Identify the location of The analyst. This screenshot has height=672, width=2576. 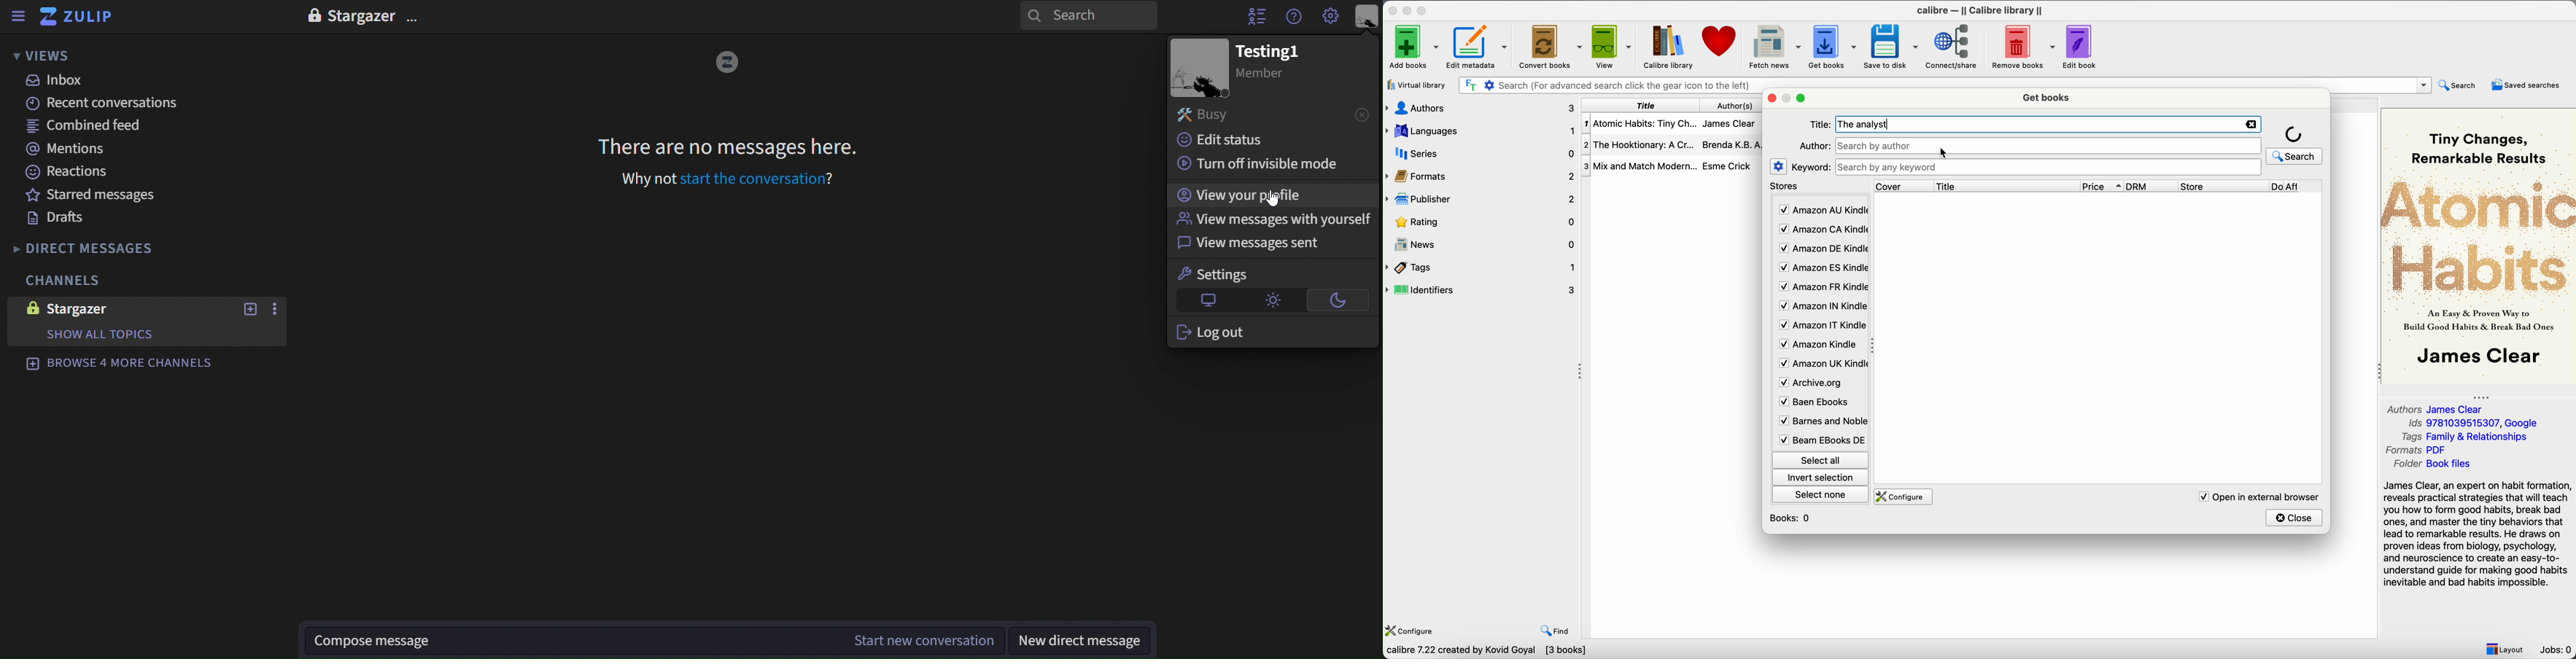
(1867, 124).